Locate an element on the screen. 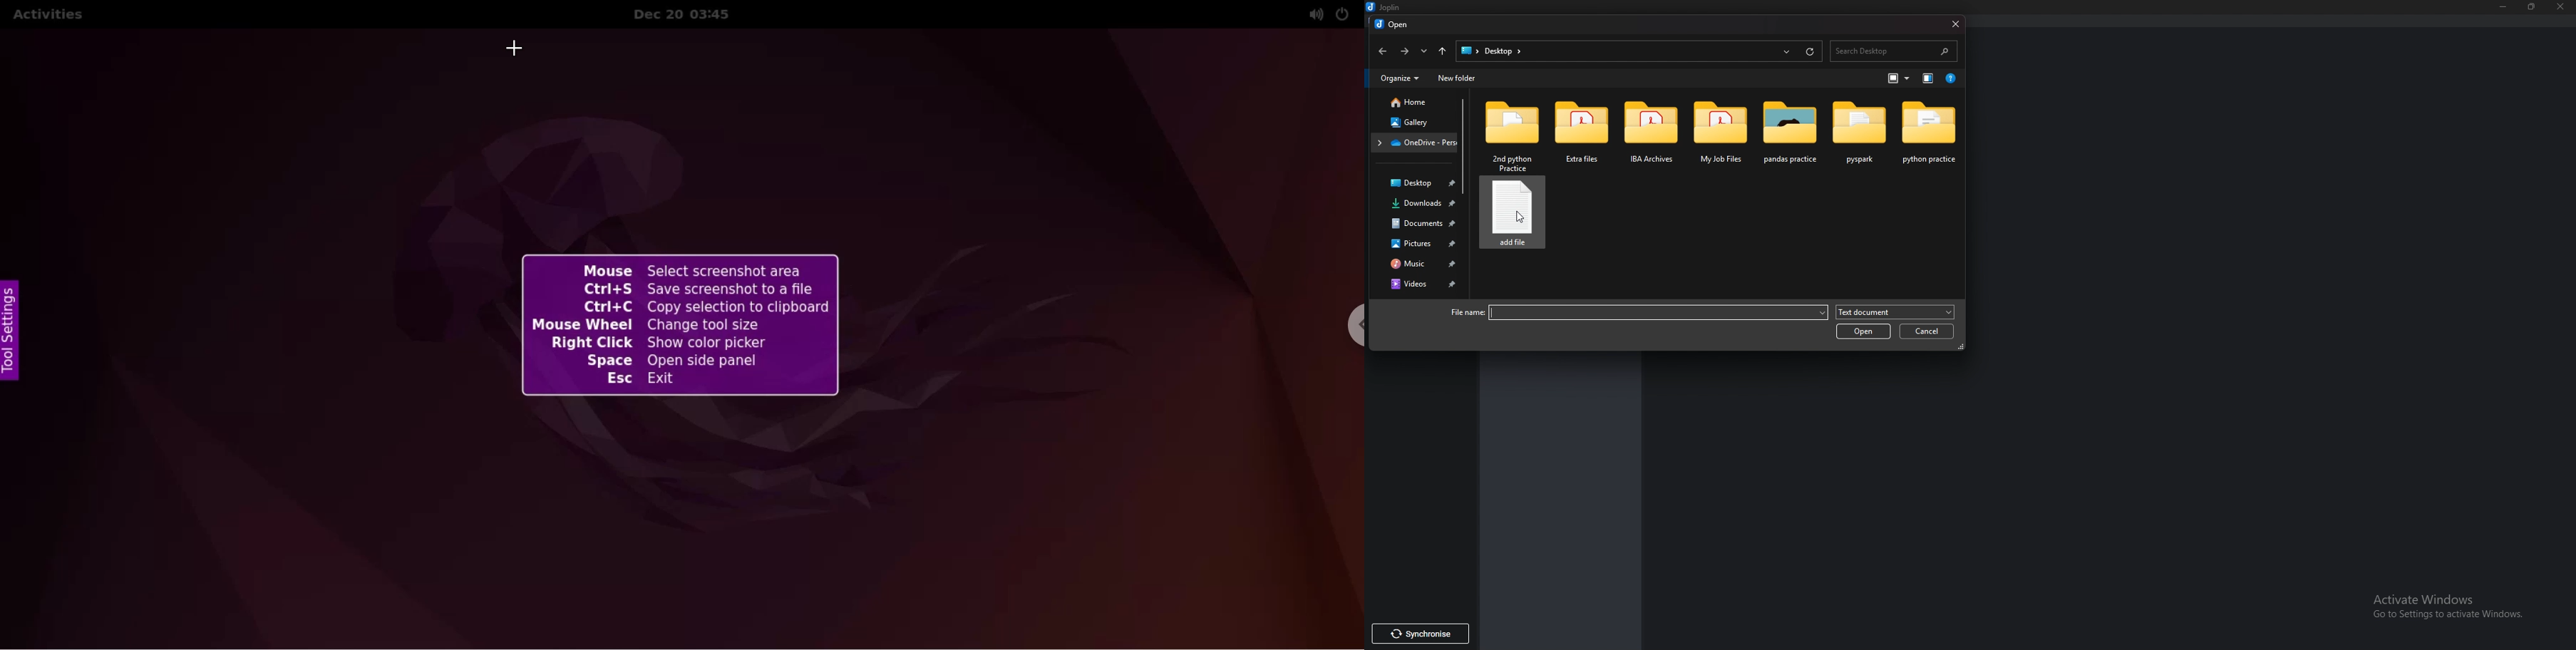 The image size is (2576, 672). Videos is located at coordinates (1425, 284).